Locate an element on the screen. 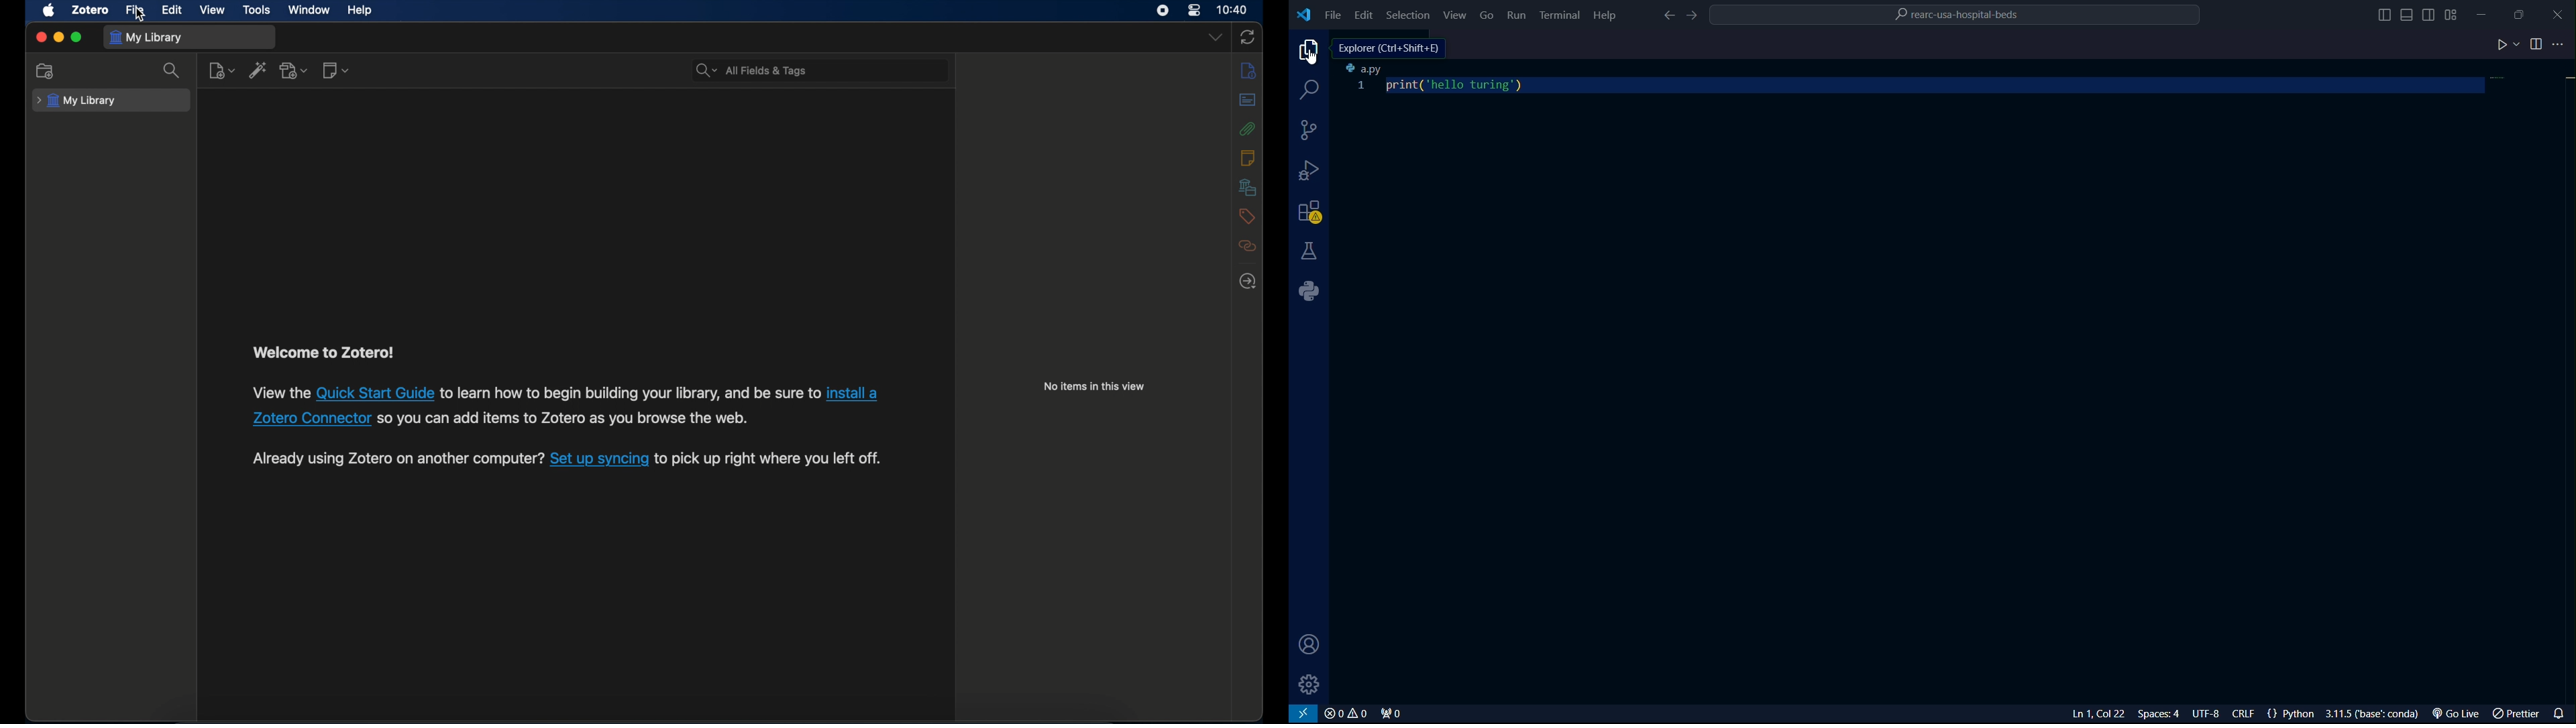  problems is located at coordinates (1347, 714).